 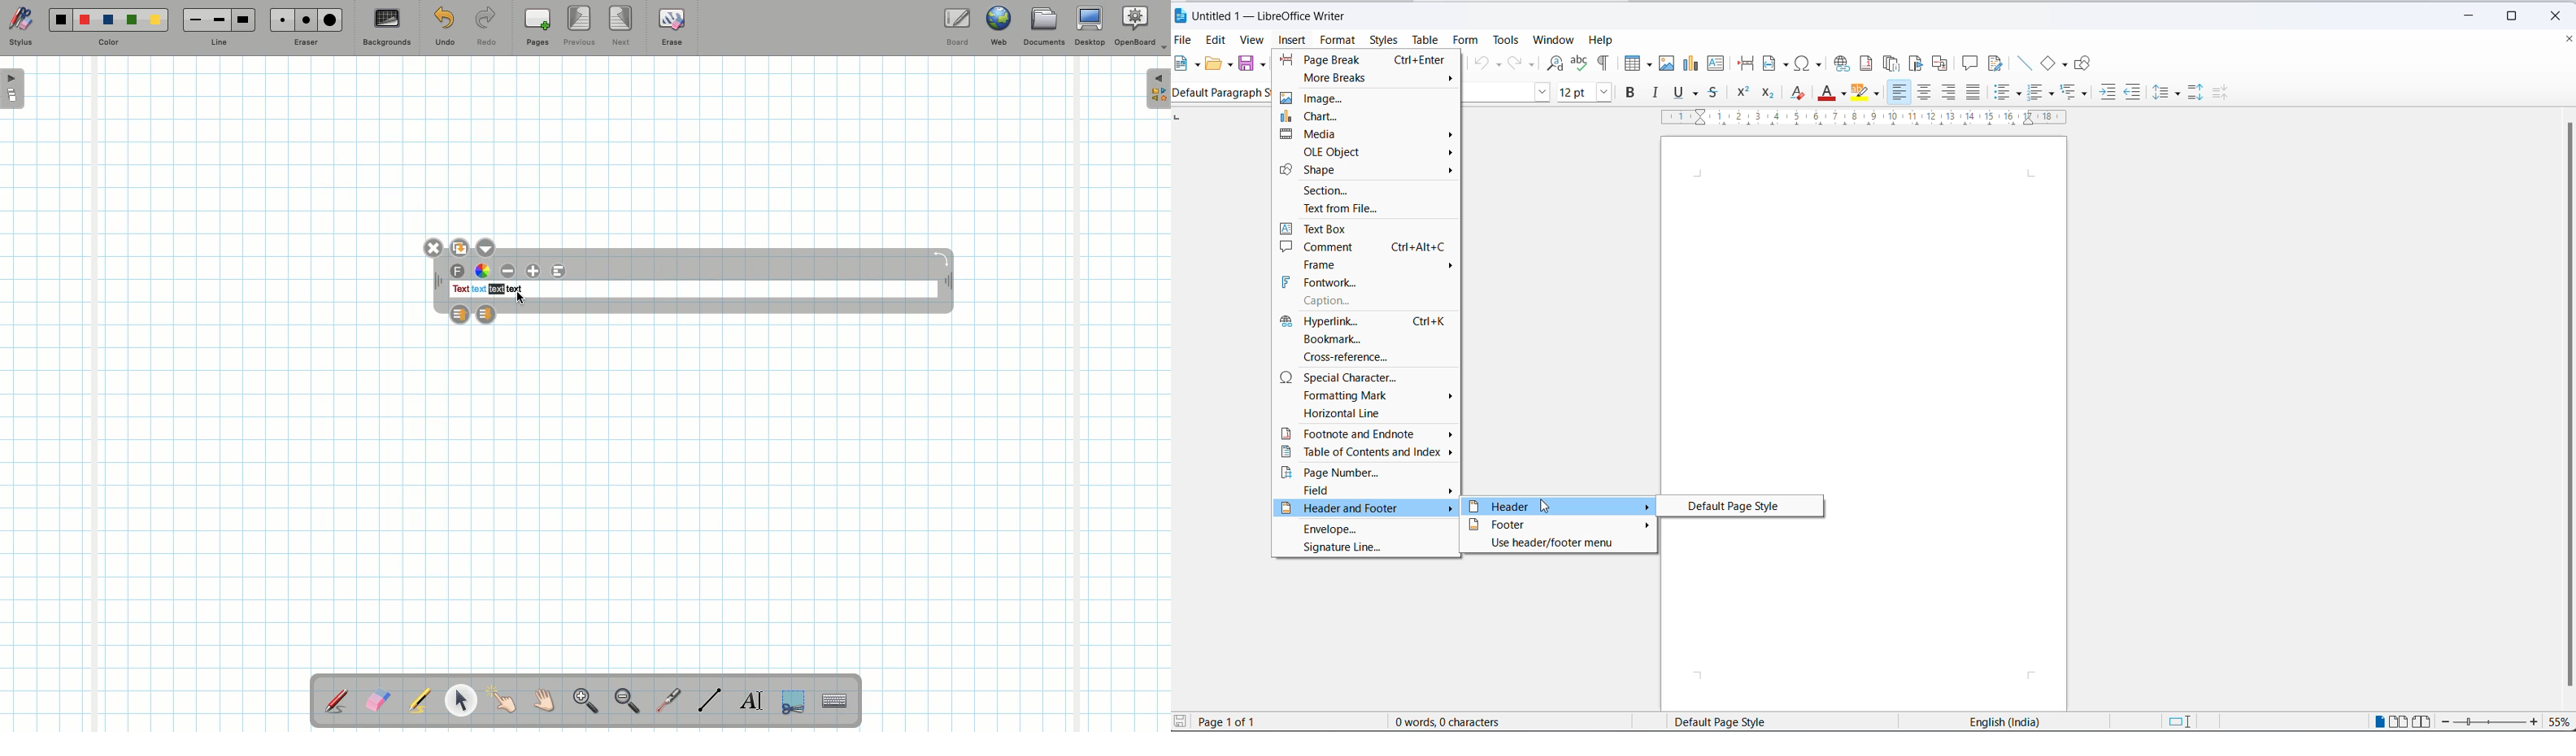 What do you see at coordinates (377, 702) in the screenshot?
I see `Eraser` at bounding box center [377, 702].